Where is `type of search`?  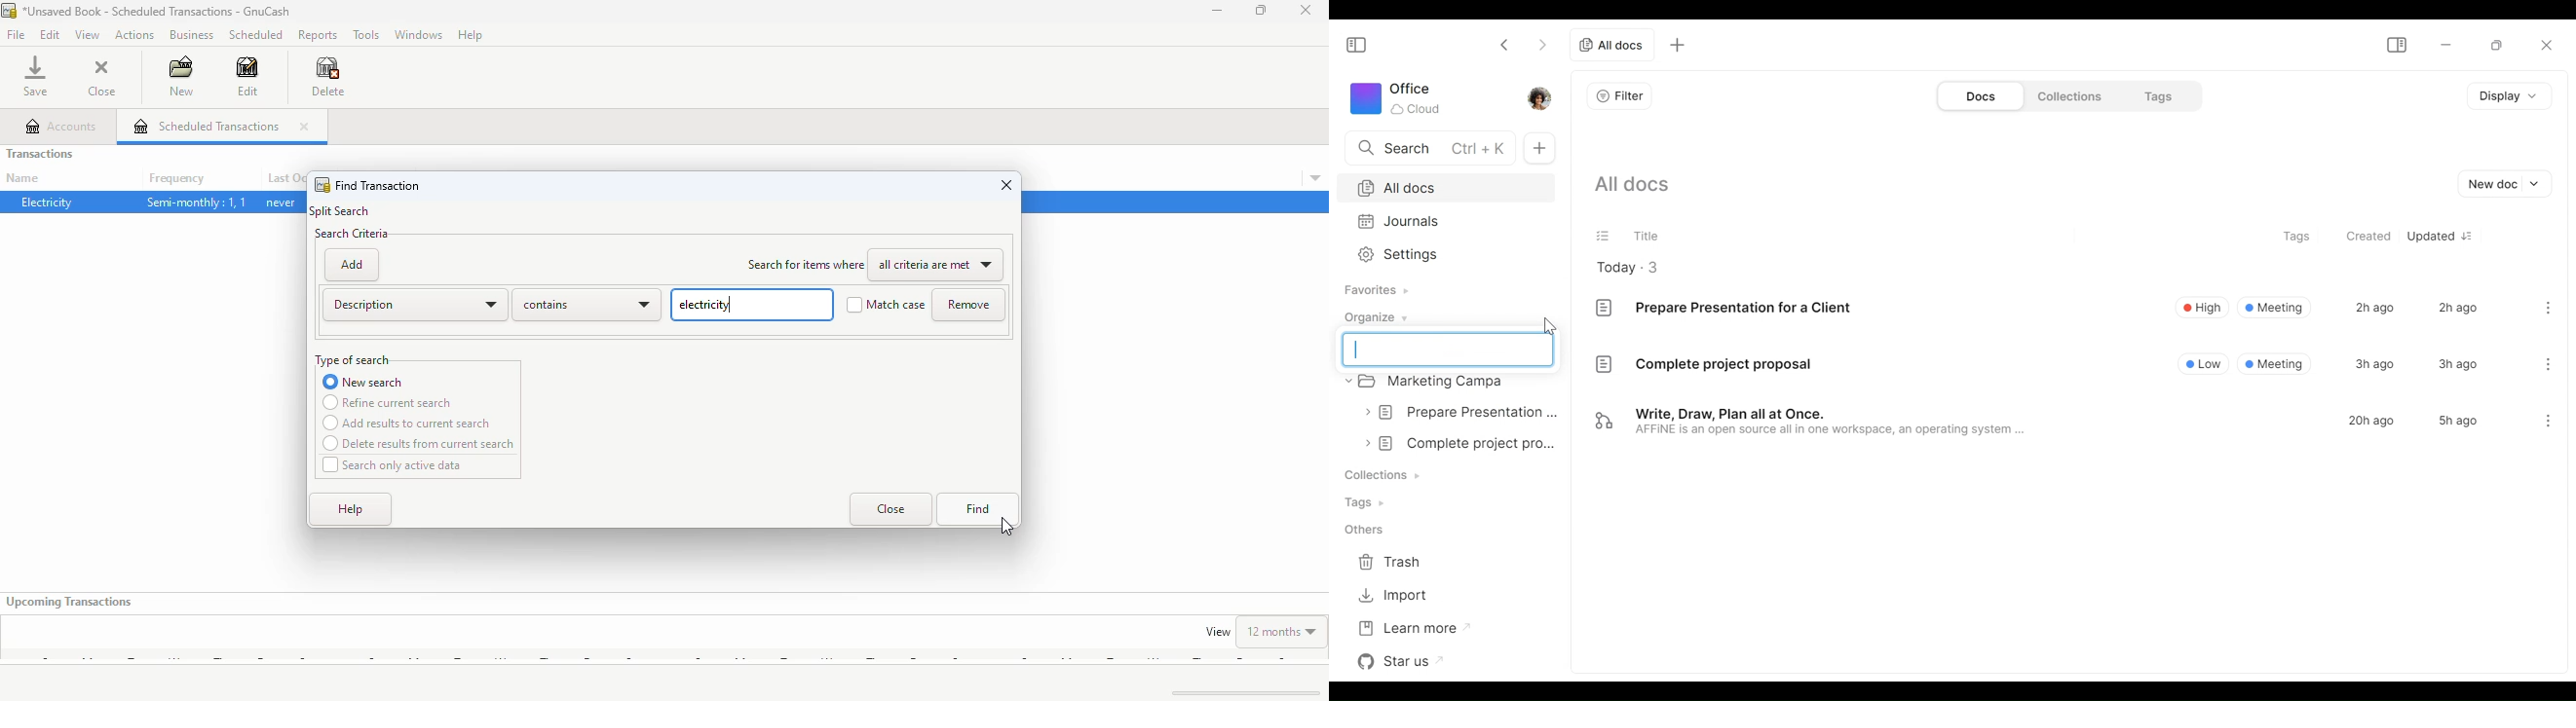
type of search is located at coordinates (353, 360).